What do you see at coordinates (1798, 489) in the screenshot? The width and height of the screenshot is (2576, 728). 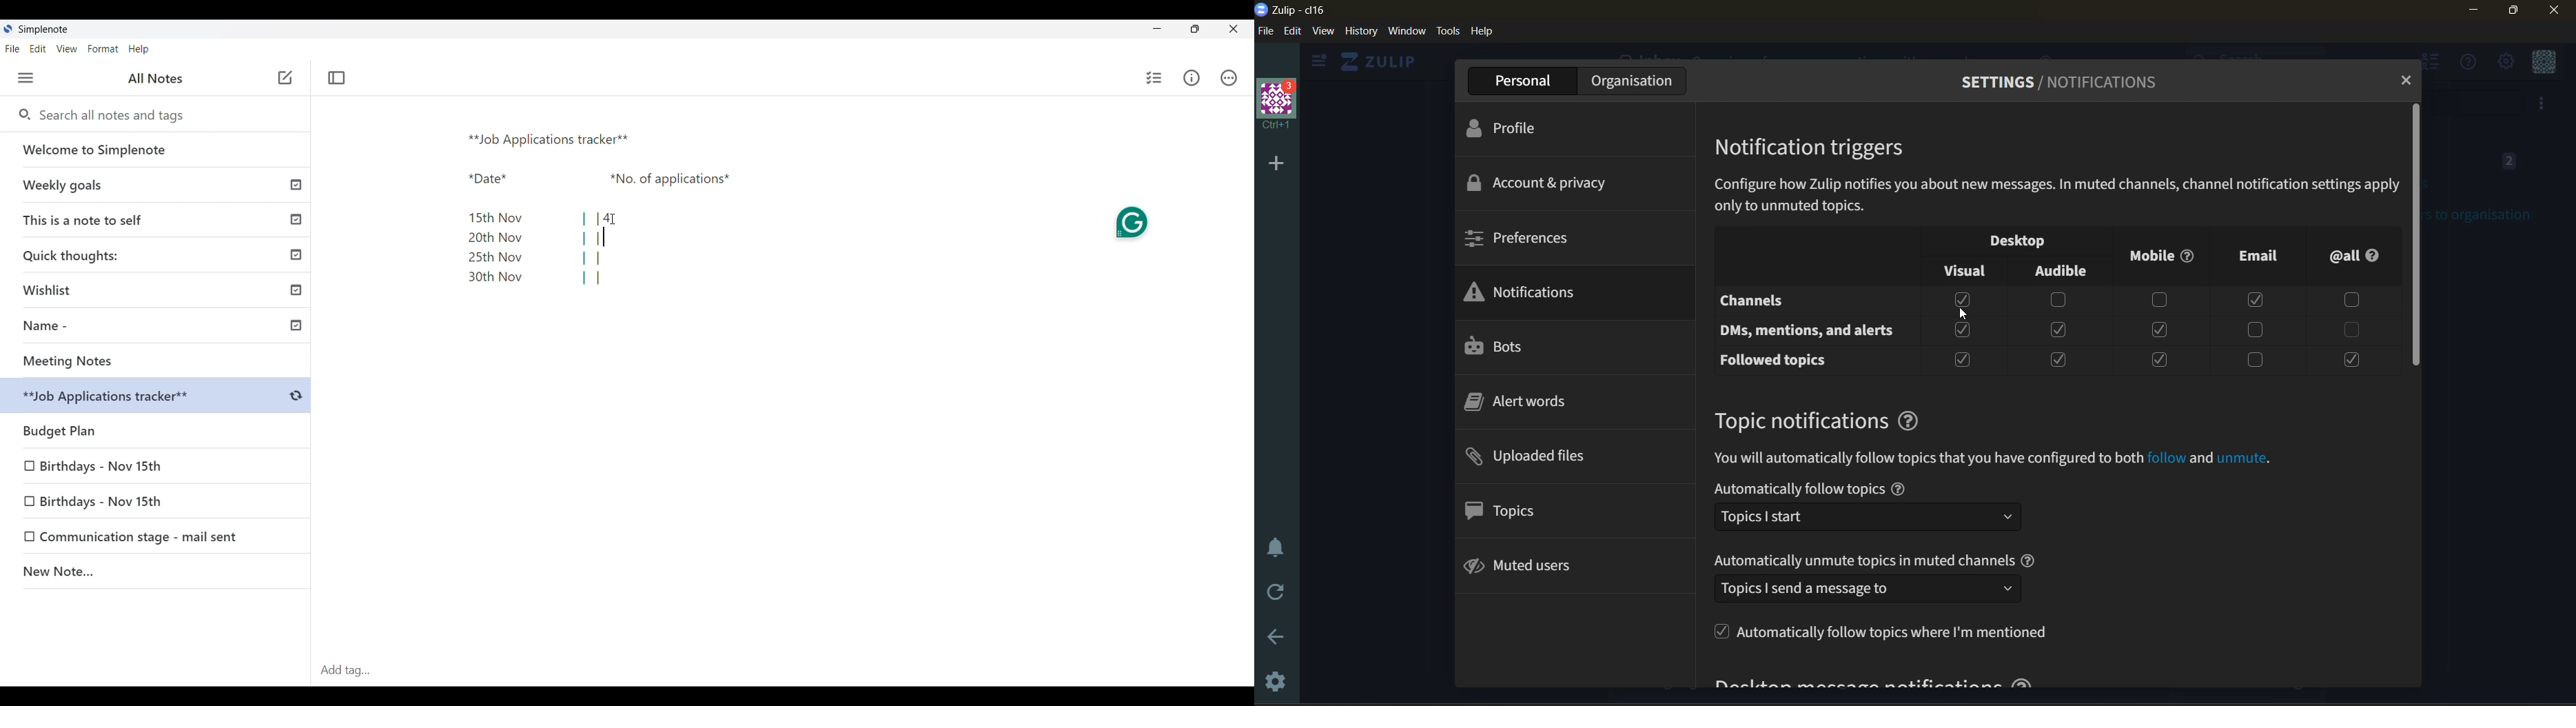 I see `text` at bounding box center [1798, 489].